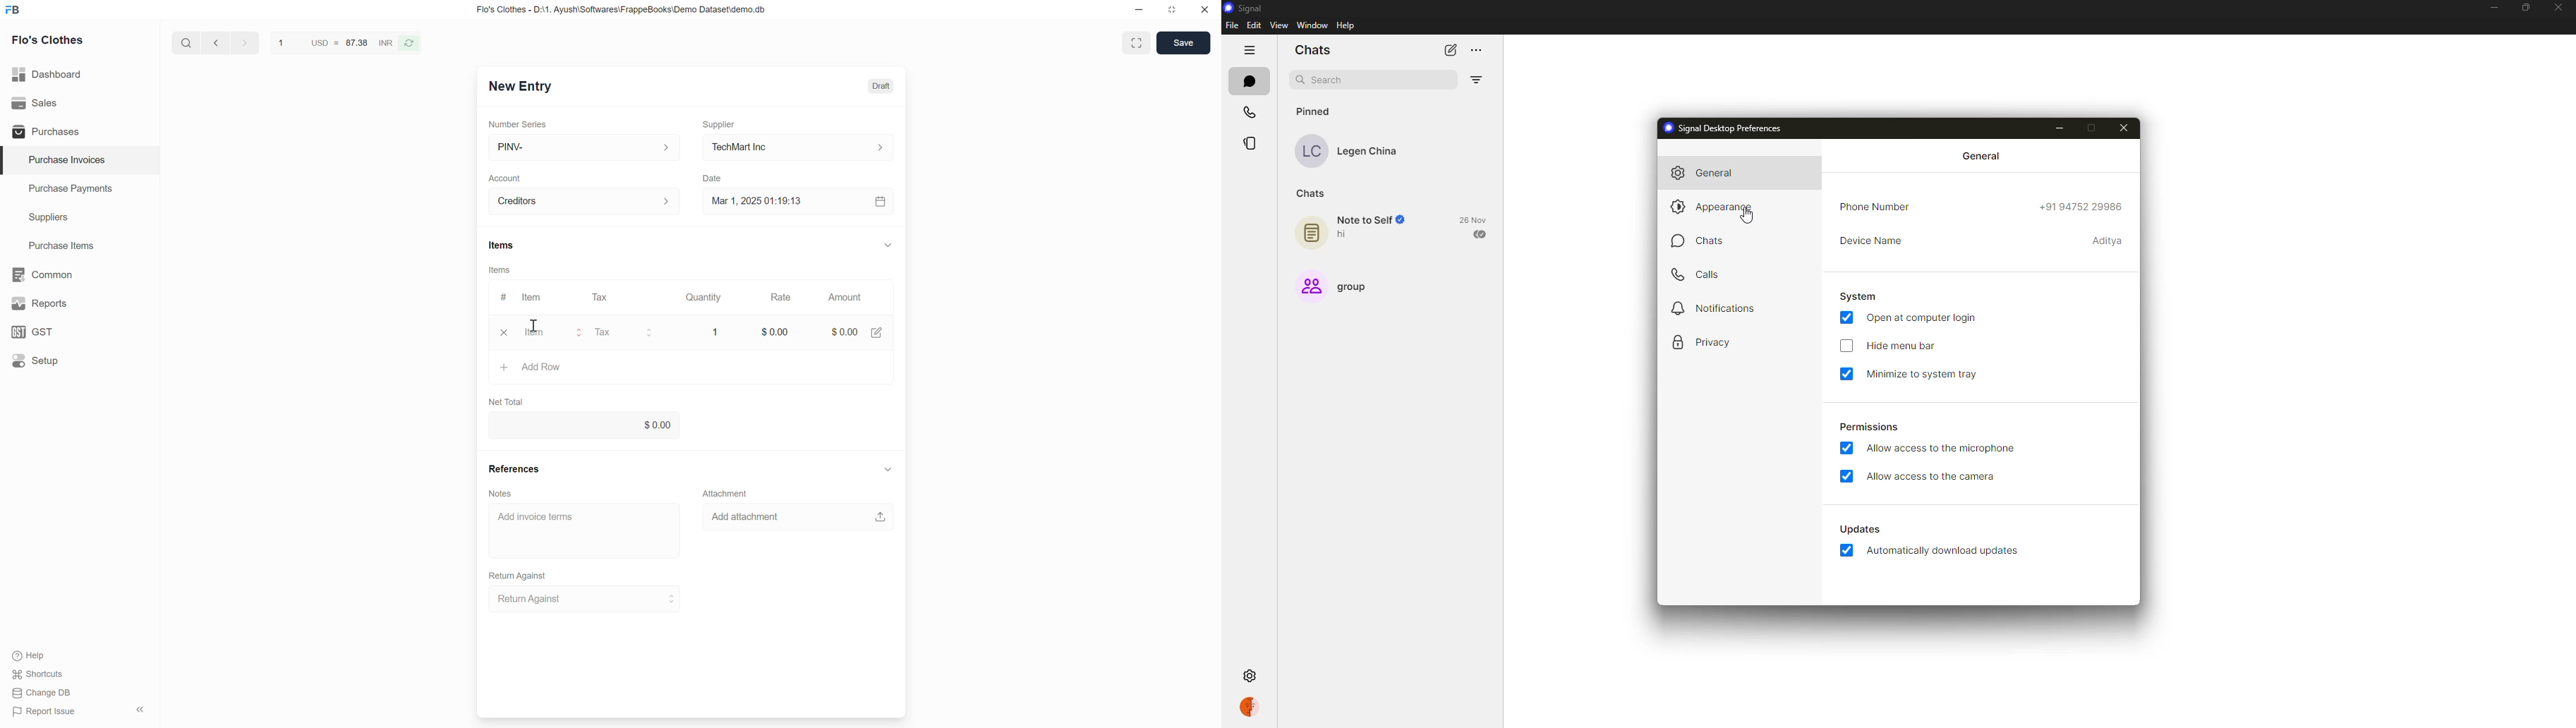  What do you see at coordinates (70, 191) in the screenshot?
I see `Purchase Payments` at bounding box center [70, 191].